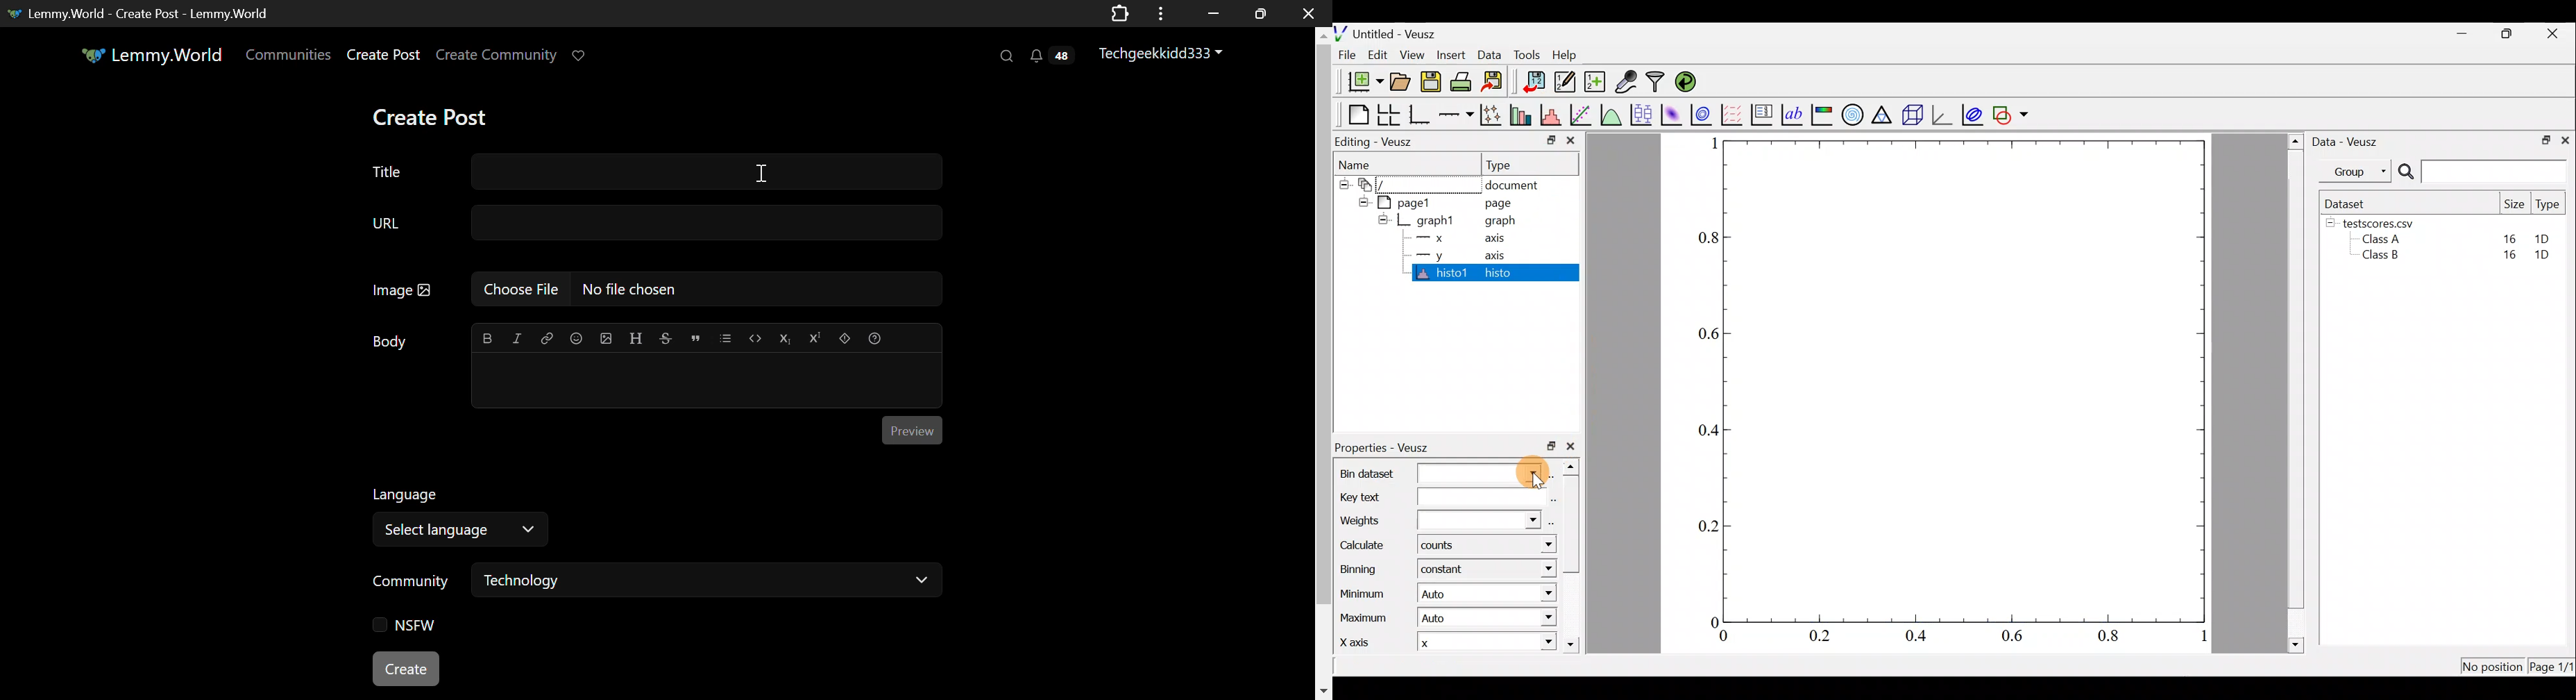  Describe the element at coordinates (1705, 524) in the screenshot. I see `0.2` at that location.